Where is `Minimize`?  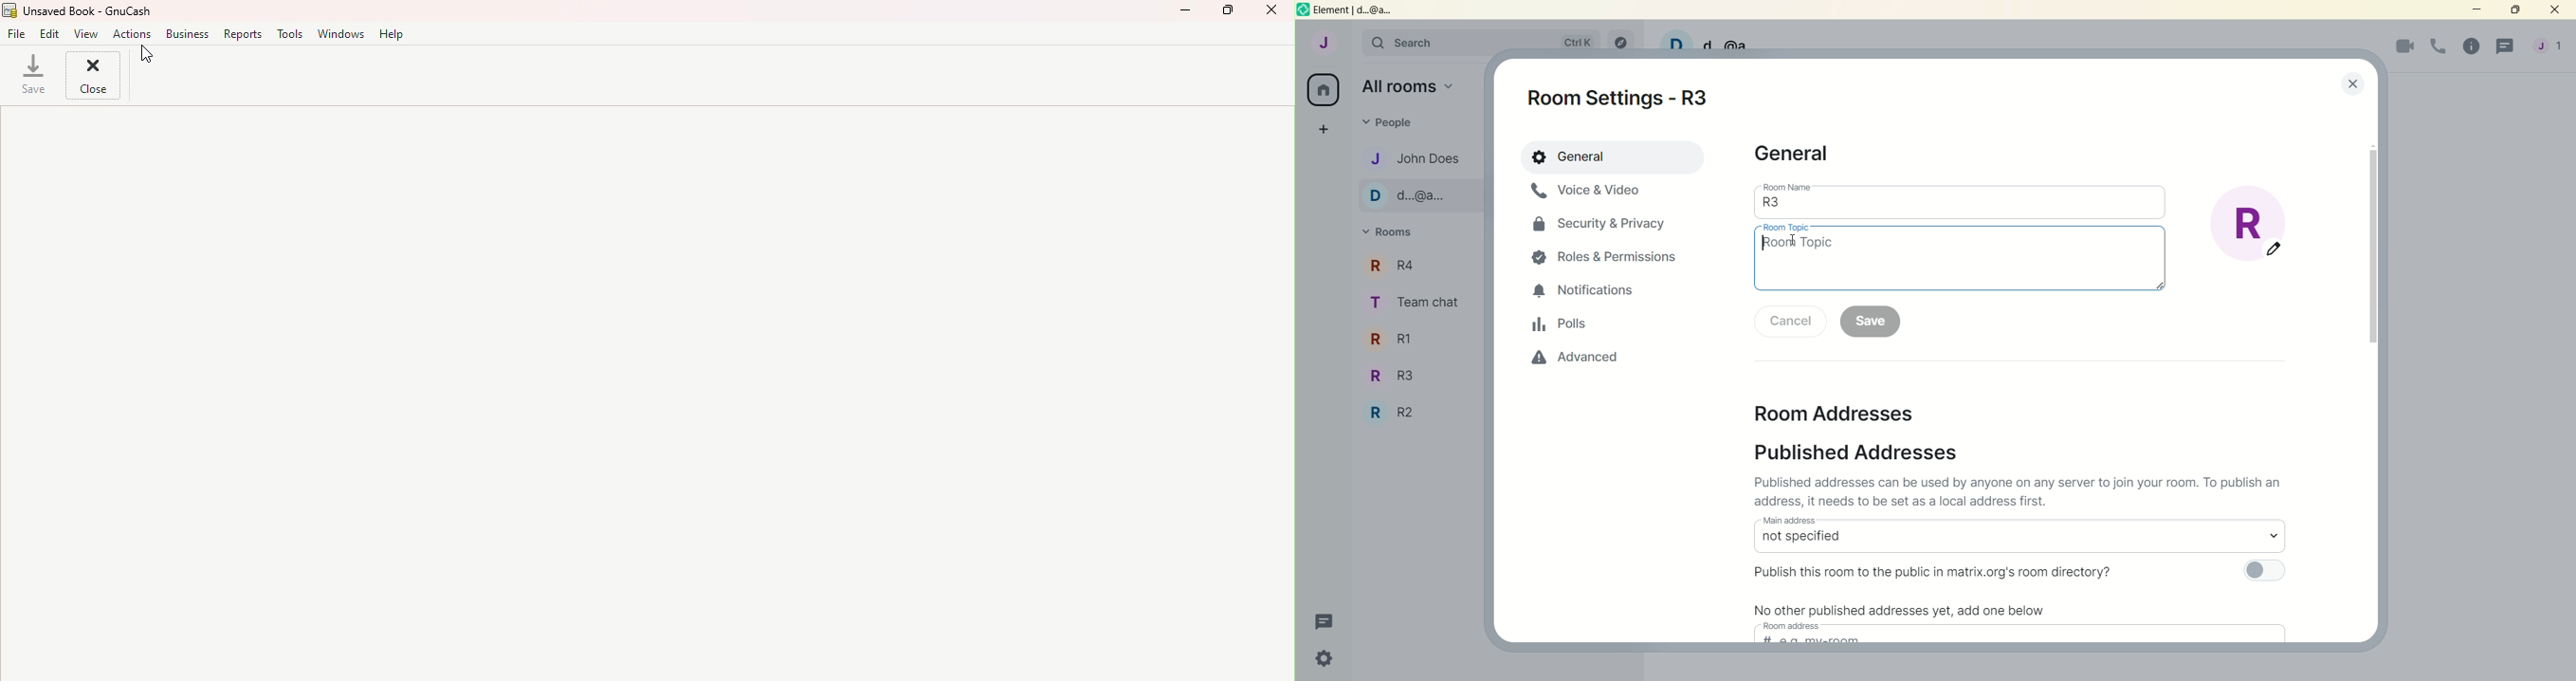
Minimize is located at coordinates (1185, 16).